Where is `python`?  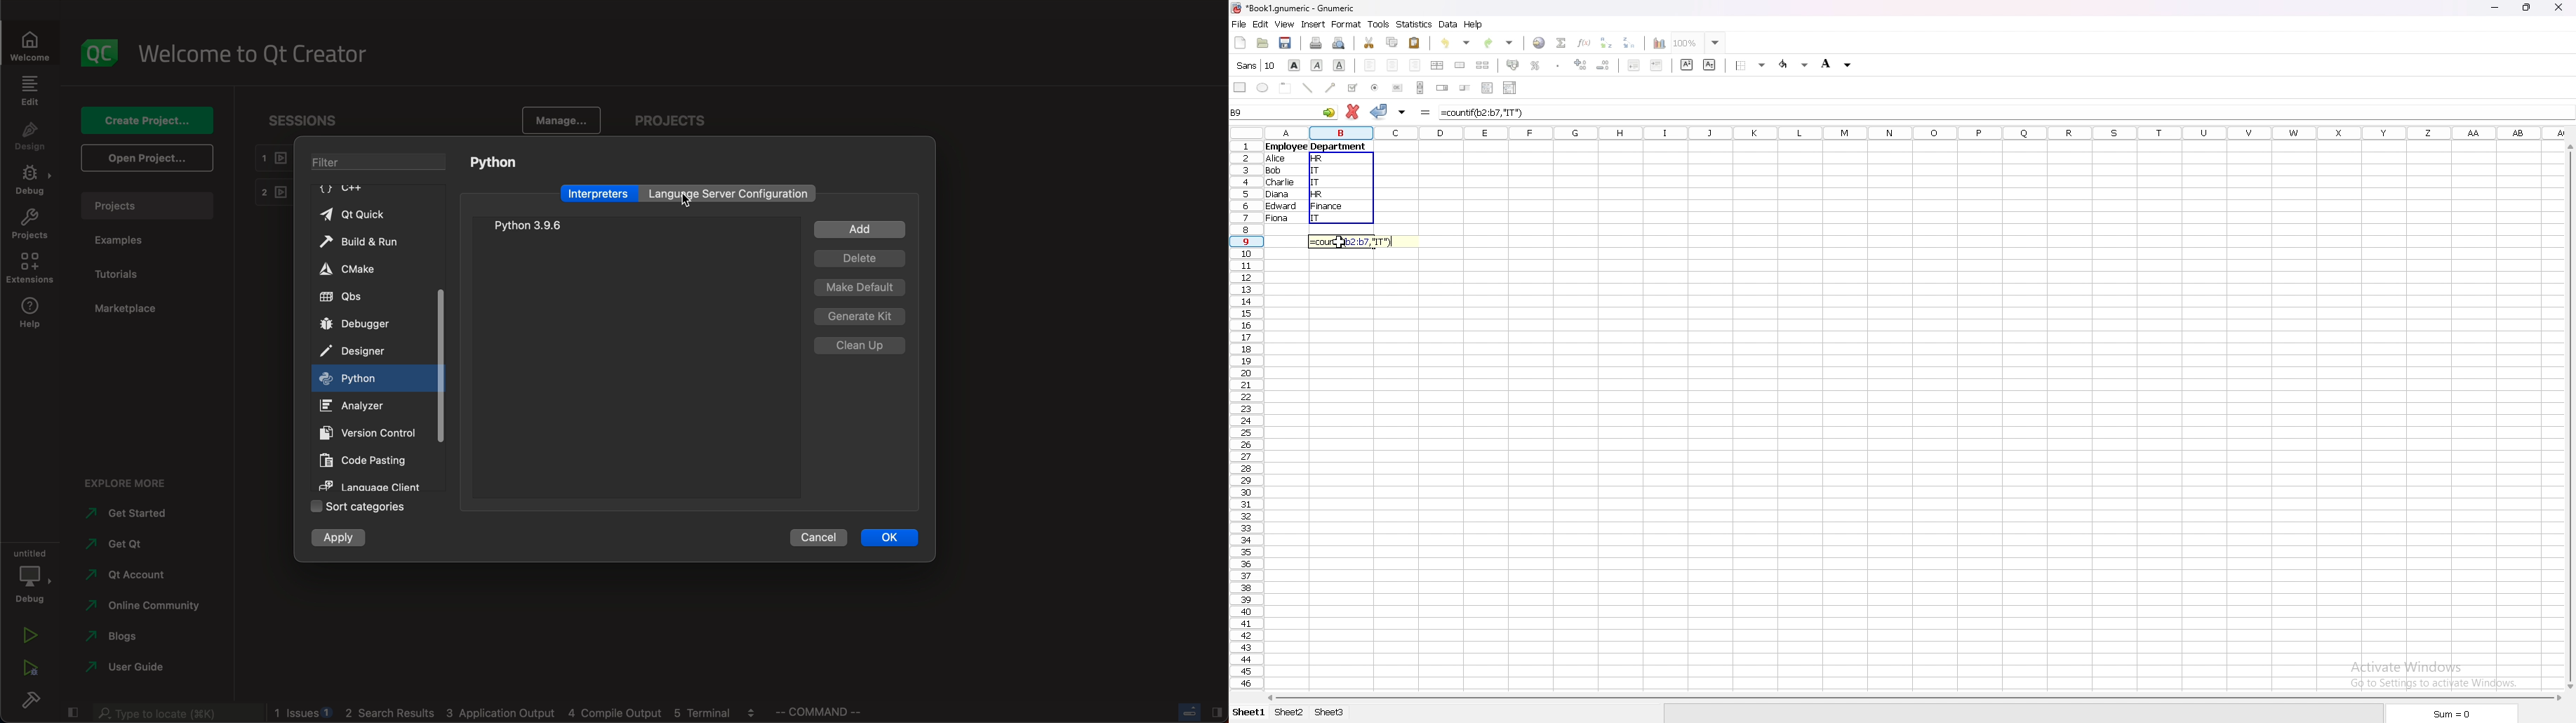 python is located at coordinates (533, 225).